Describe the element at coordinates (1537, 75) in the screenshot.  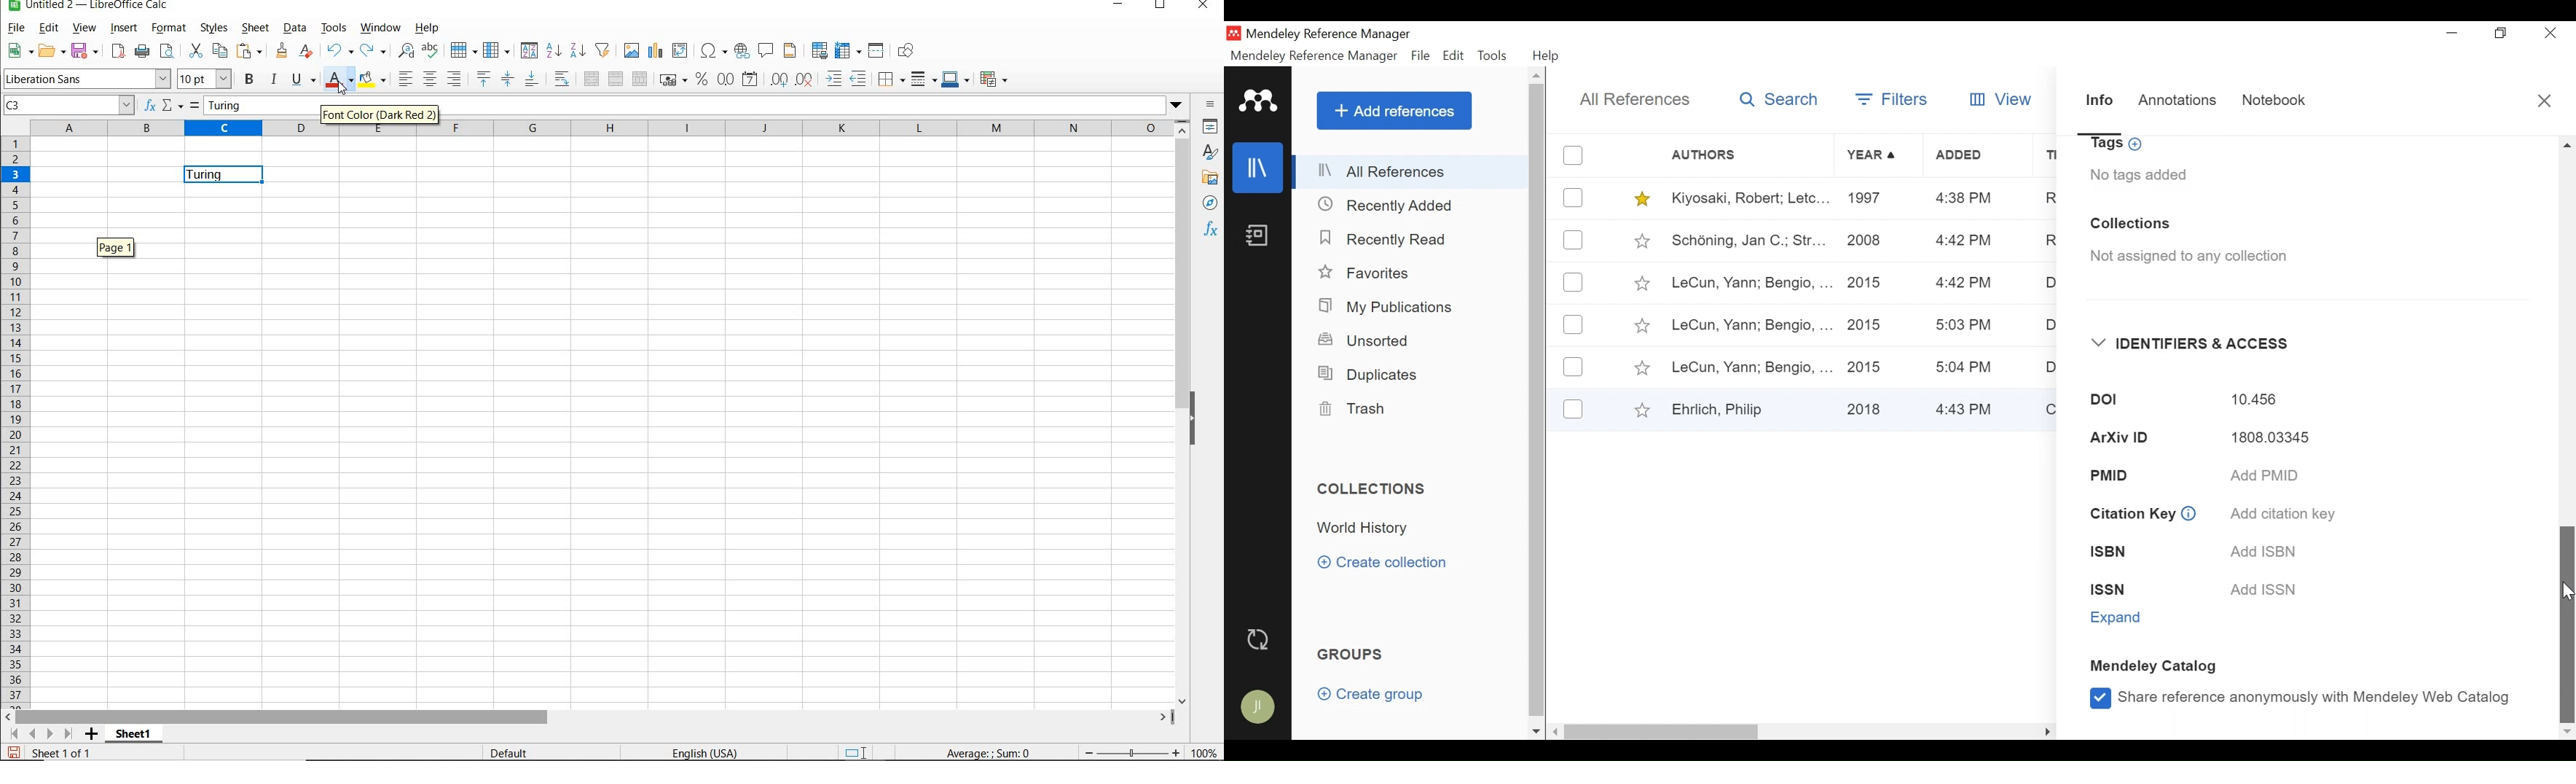
I see `Scroll up` at that location.